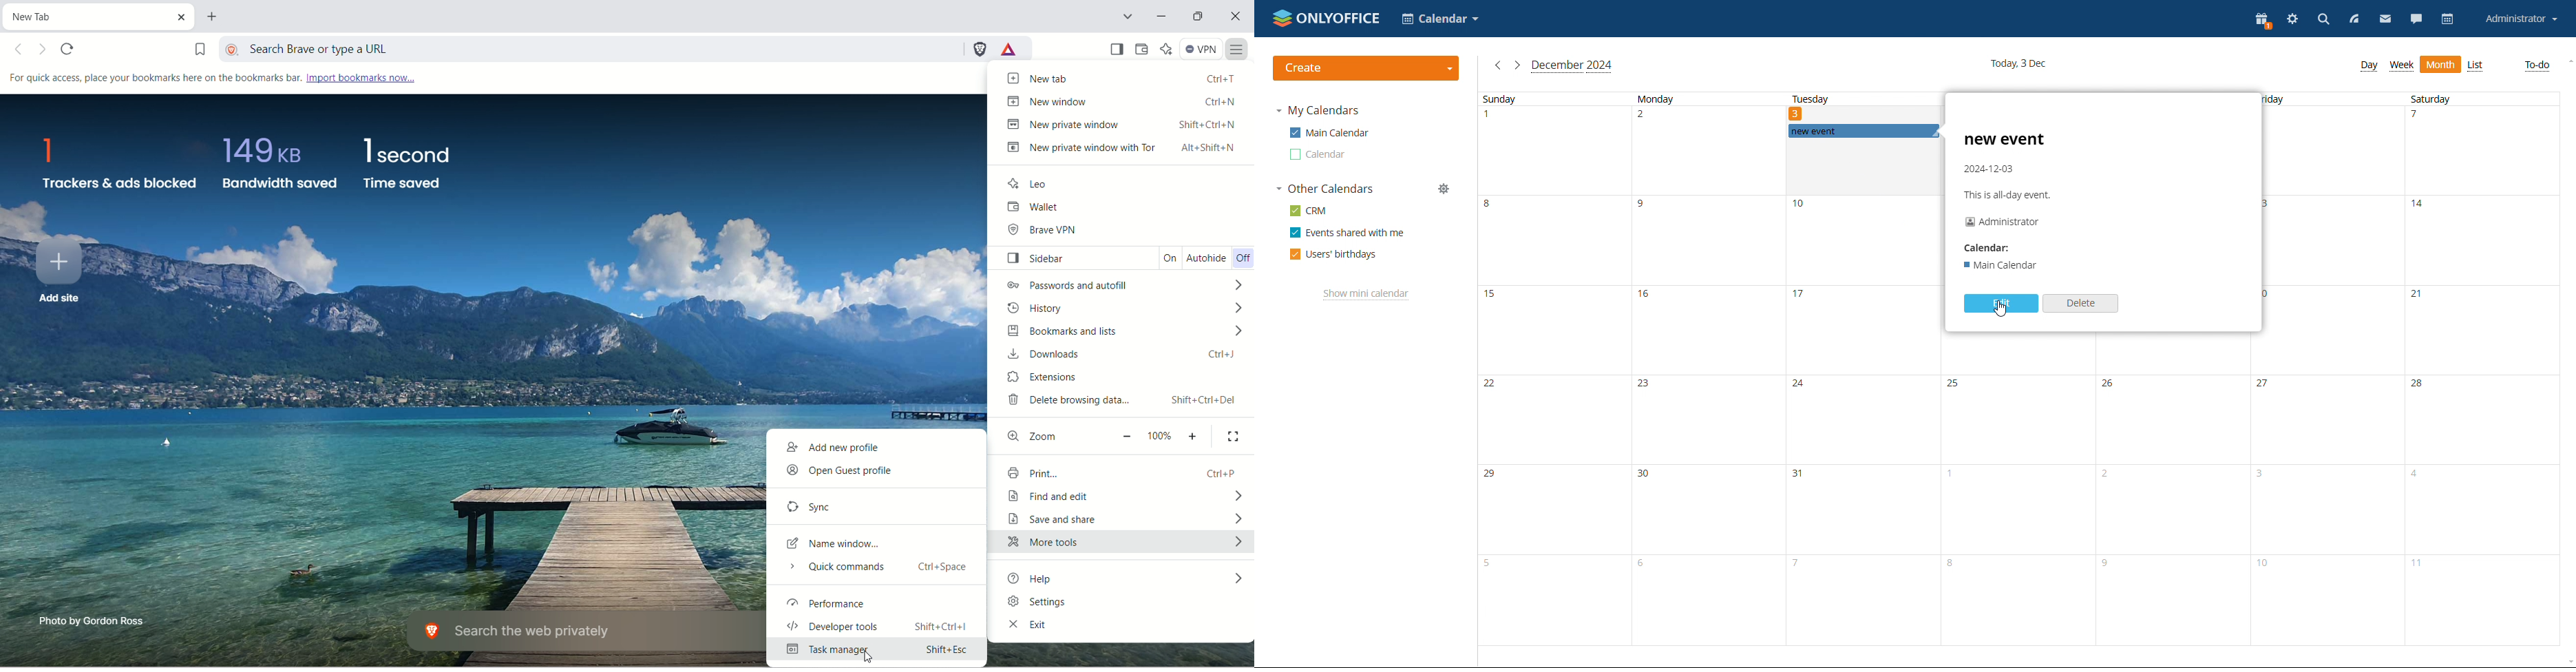  Describe the element at coordinates (1158, 15) in the screenshot. I see `minimize` at that location.